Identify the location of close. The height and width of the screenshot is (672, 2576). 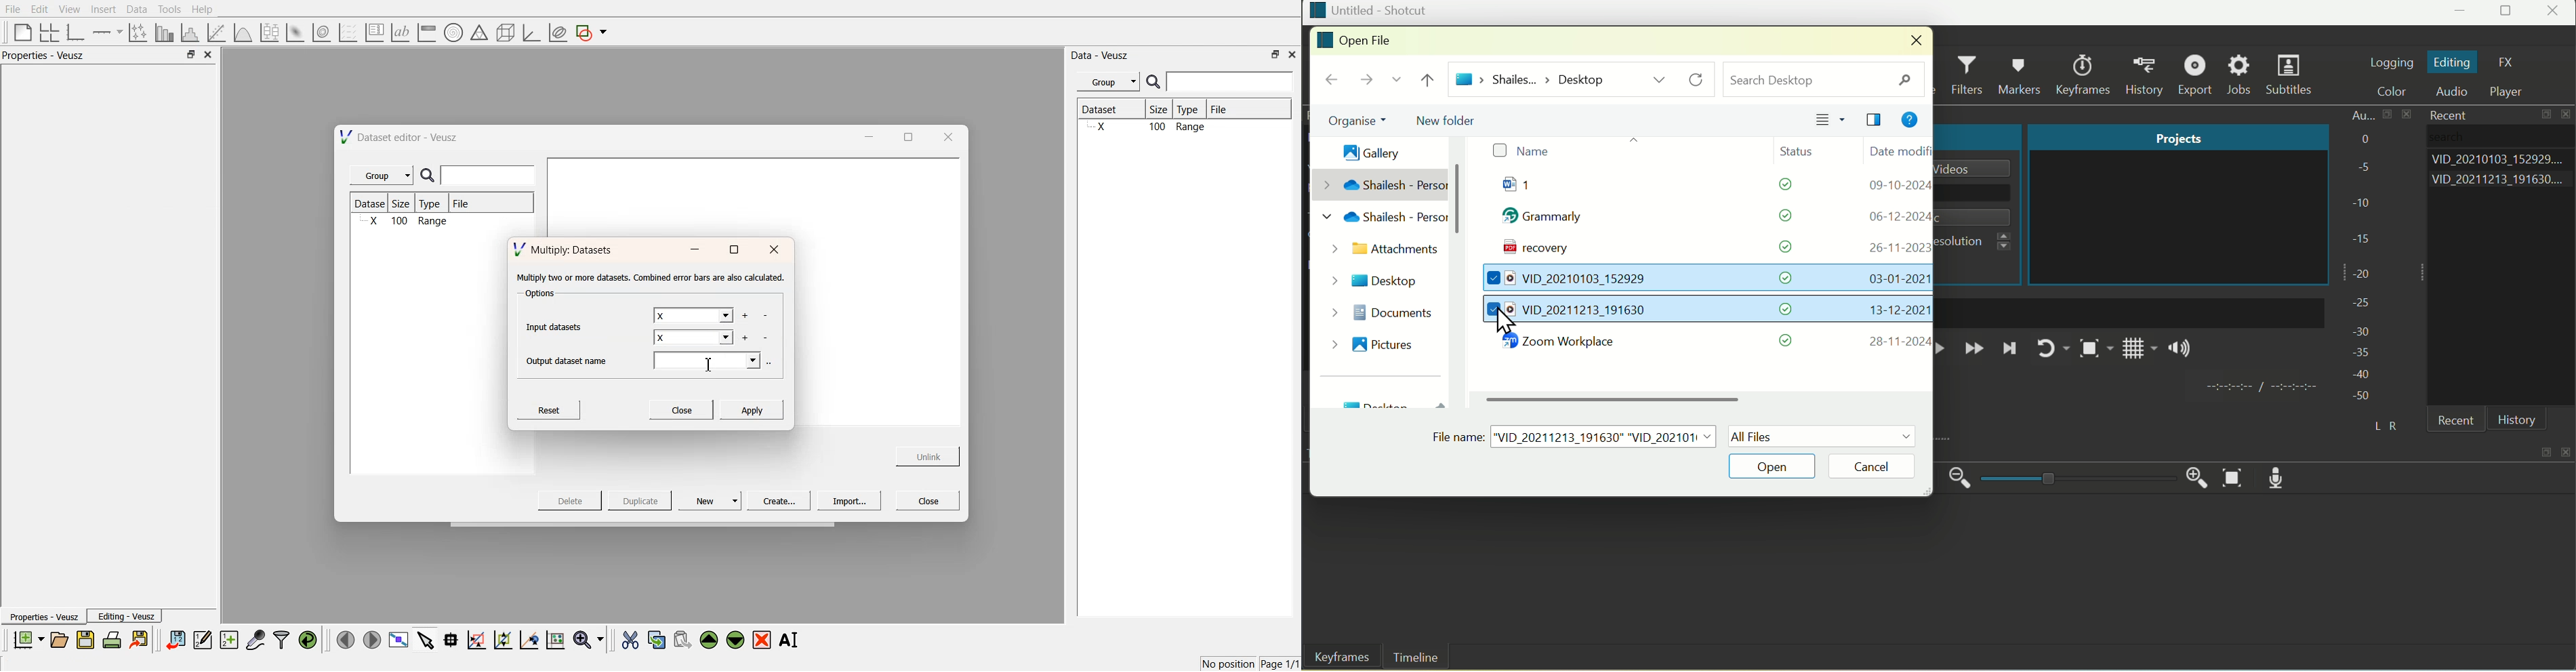
(1912, 41).